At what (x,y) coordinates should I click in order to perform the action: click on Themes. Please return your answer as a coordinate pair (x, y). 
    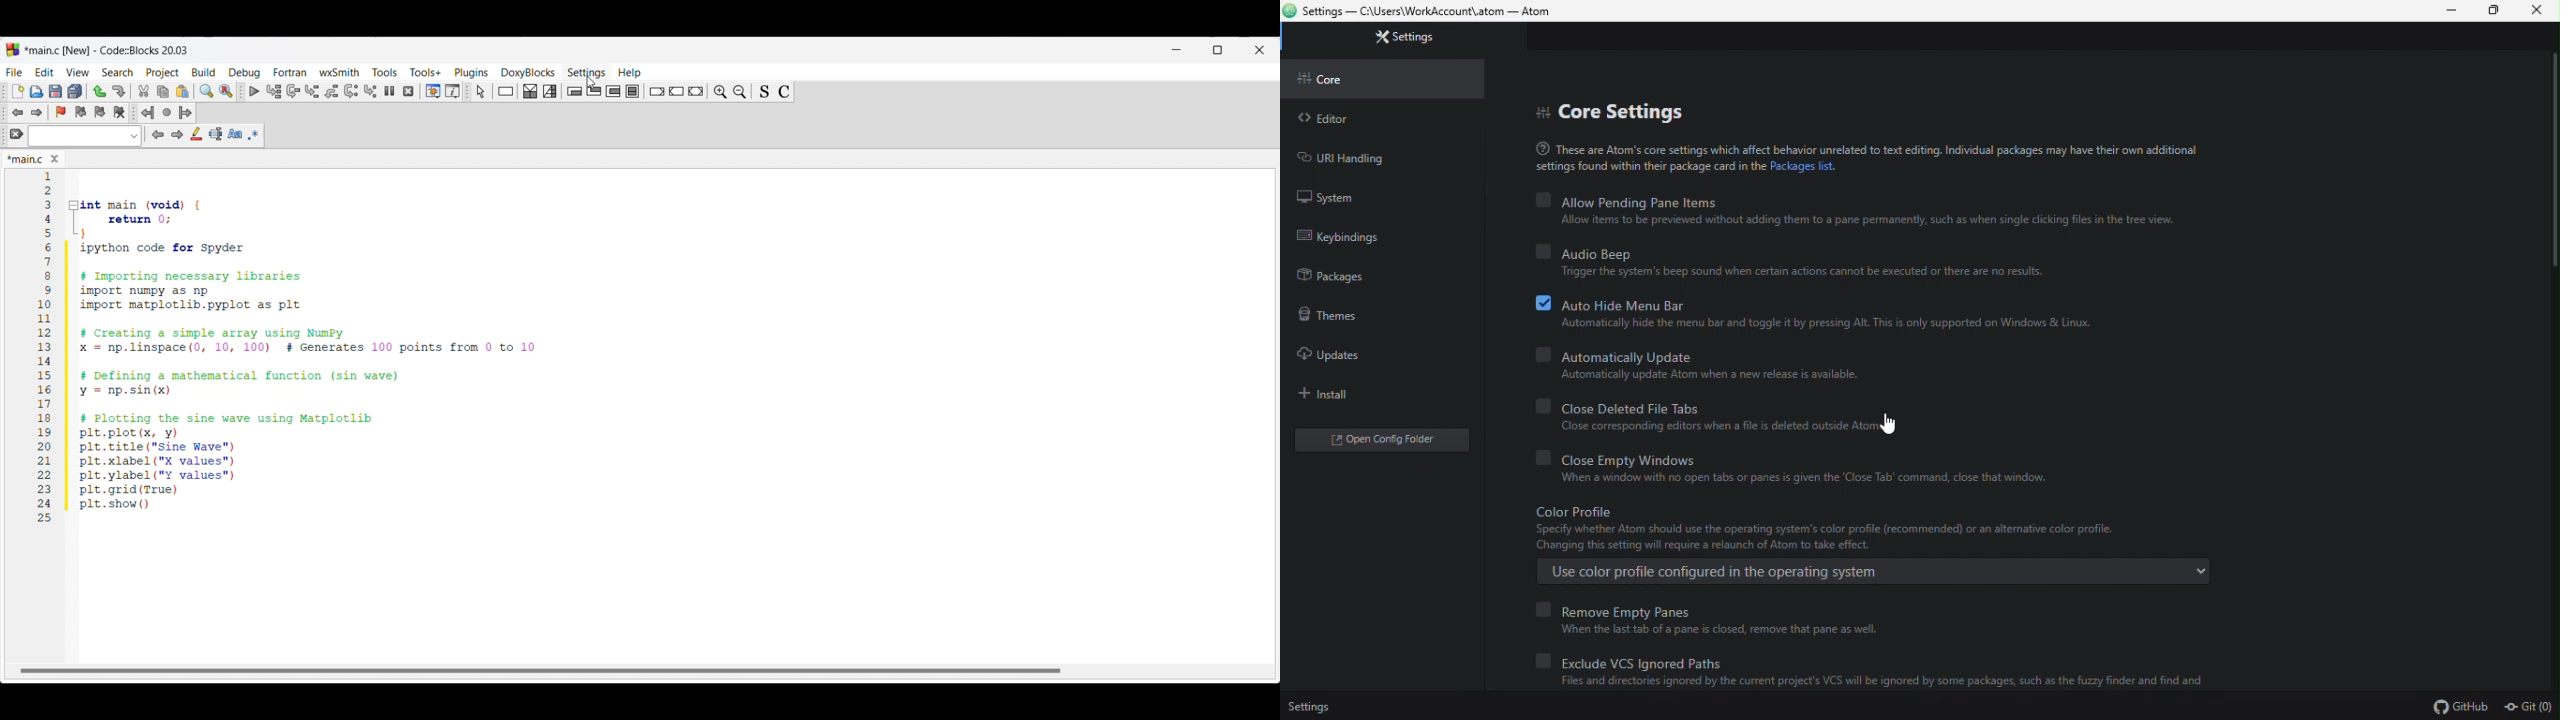
    Looking at the image, I should click on (1344, 319).